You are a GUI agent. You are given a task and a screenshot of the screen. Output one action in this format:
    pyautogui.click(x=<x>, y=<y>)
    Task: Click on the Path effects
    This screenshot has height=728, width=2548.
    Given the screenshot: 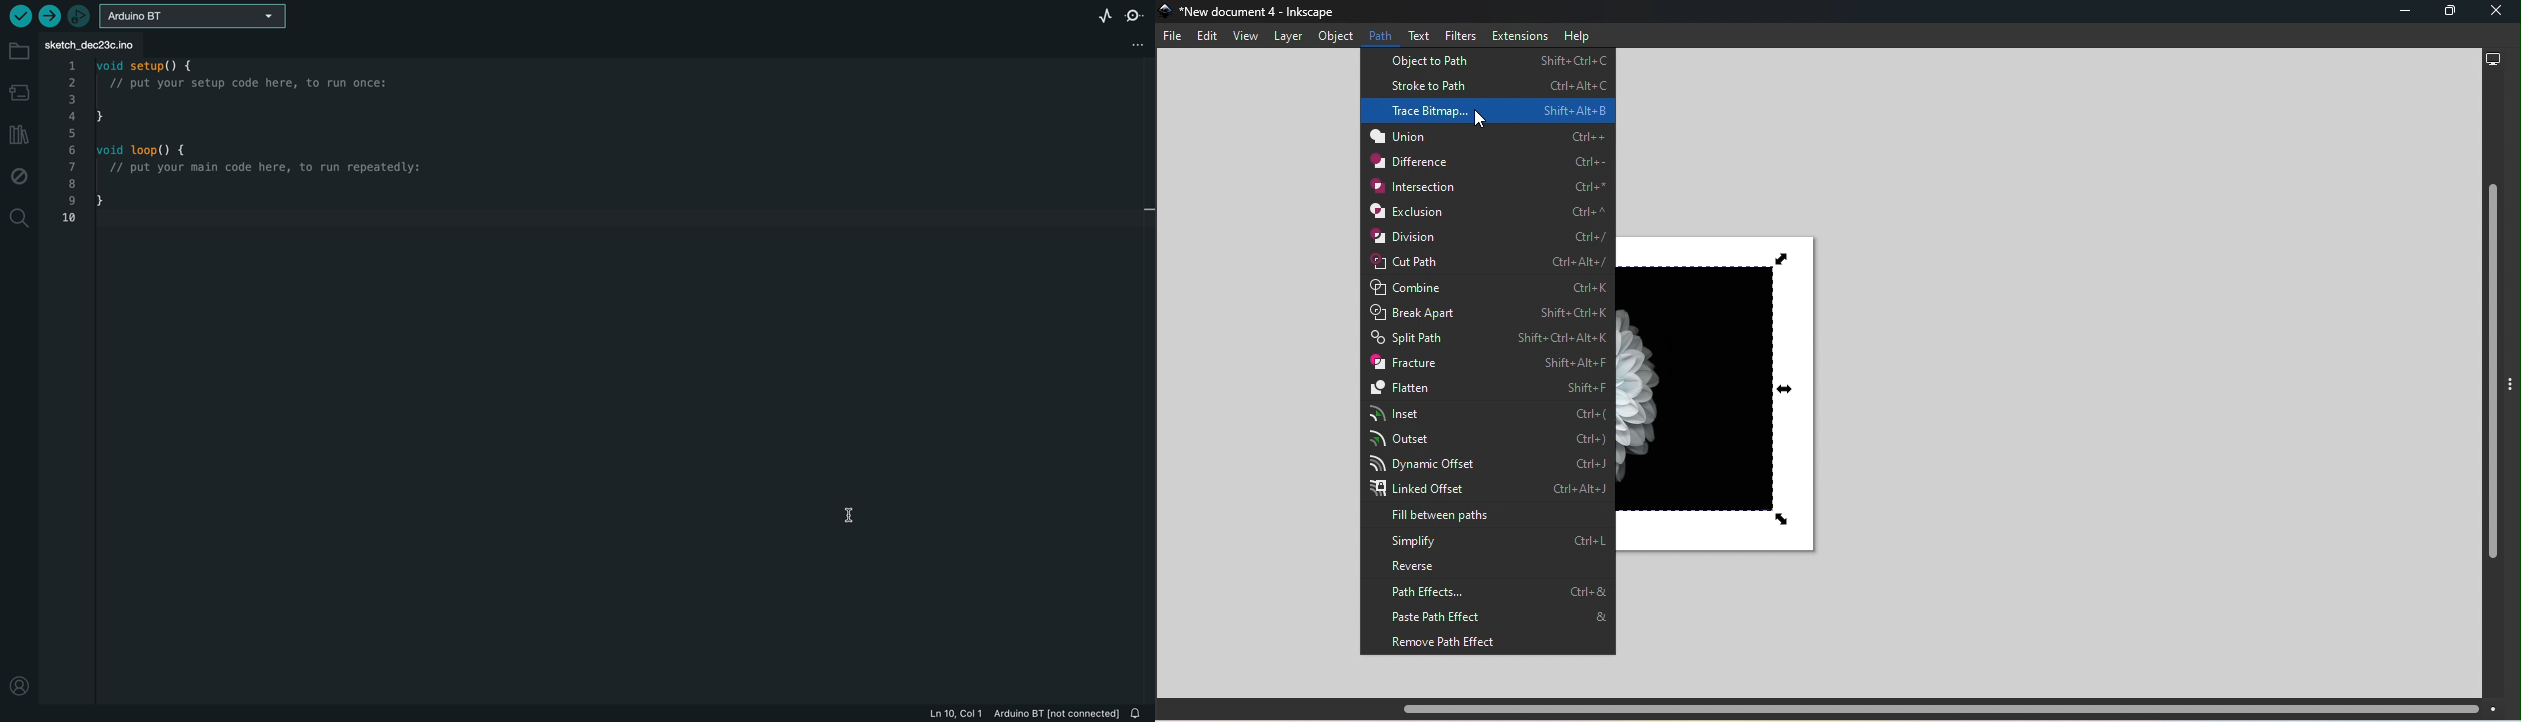 What is the action you would take?
    pyautogui.click(x=1497, y=591)
    